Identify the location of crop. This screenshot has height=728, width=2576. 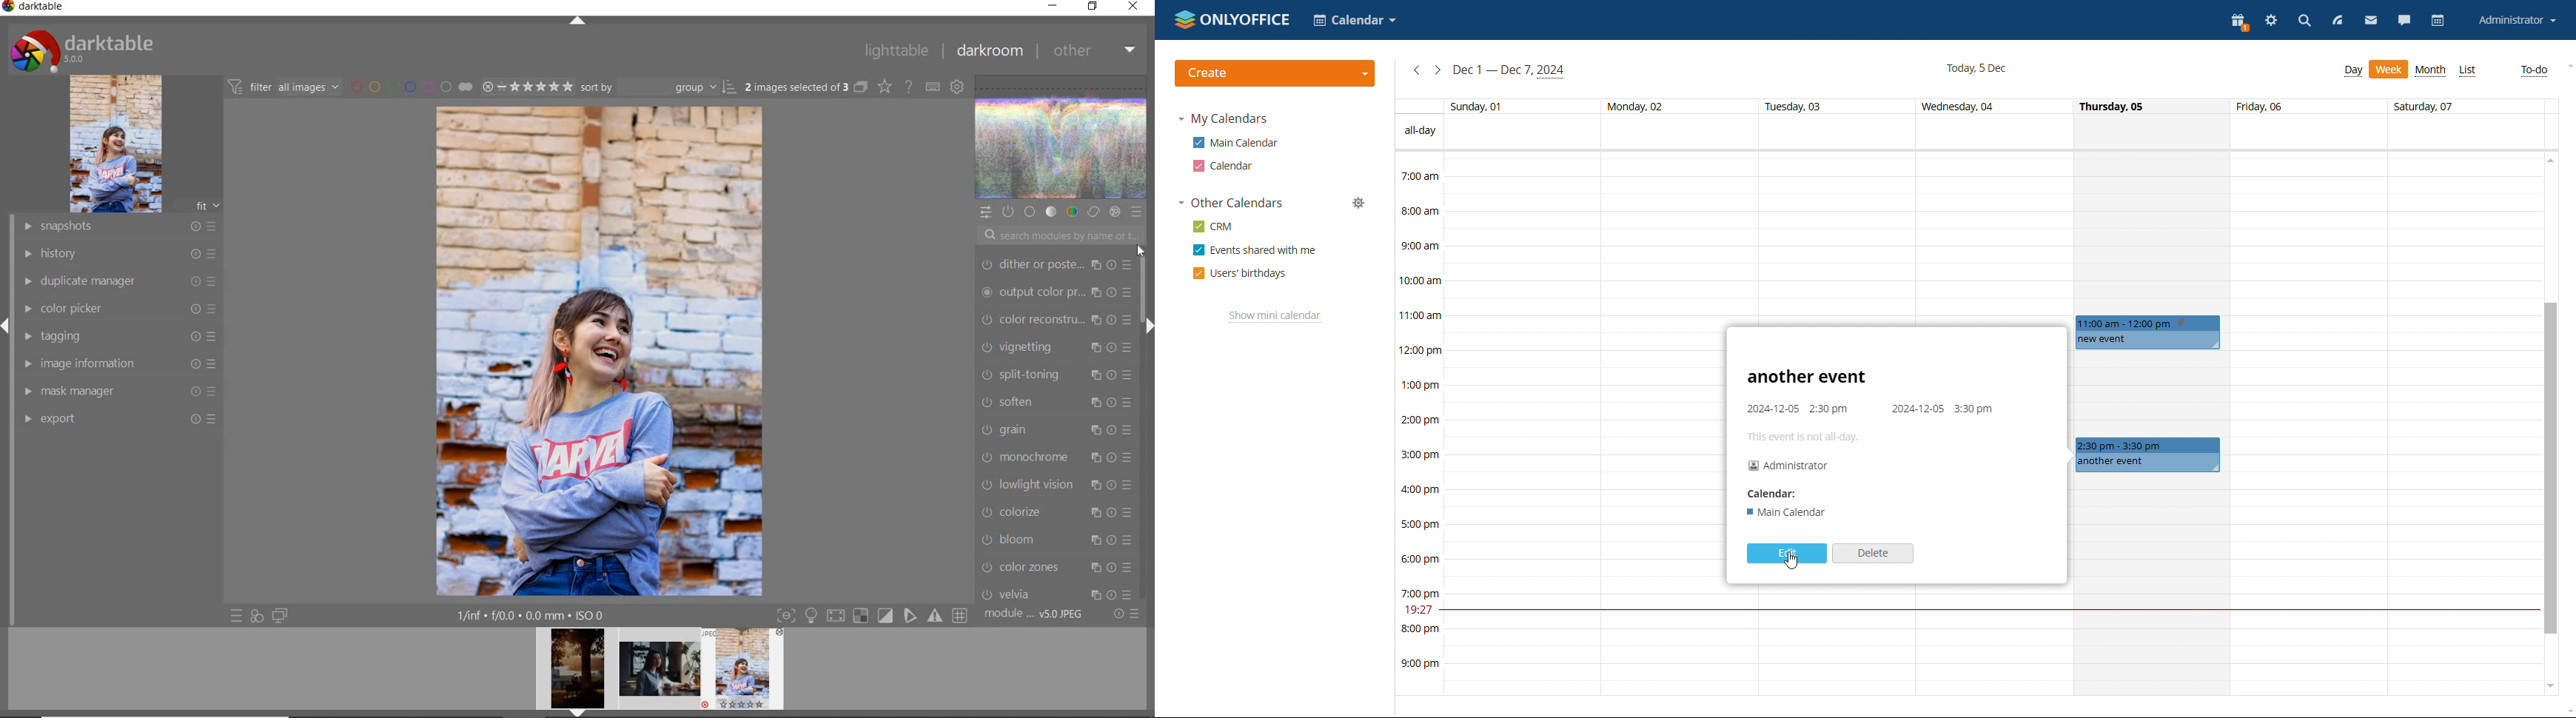
(1057, 292).